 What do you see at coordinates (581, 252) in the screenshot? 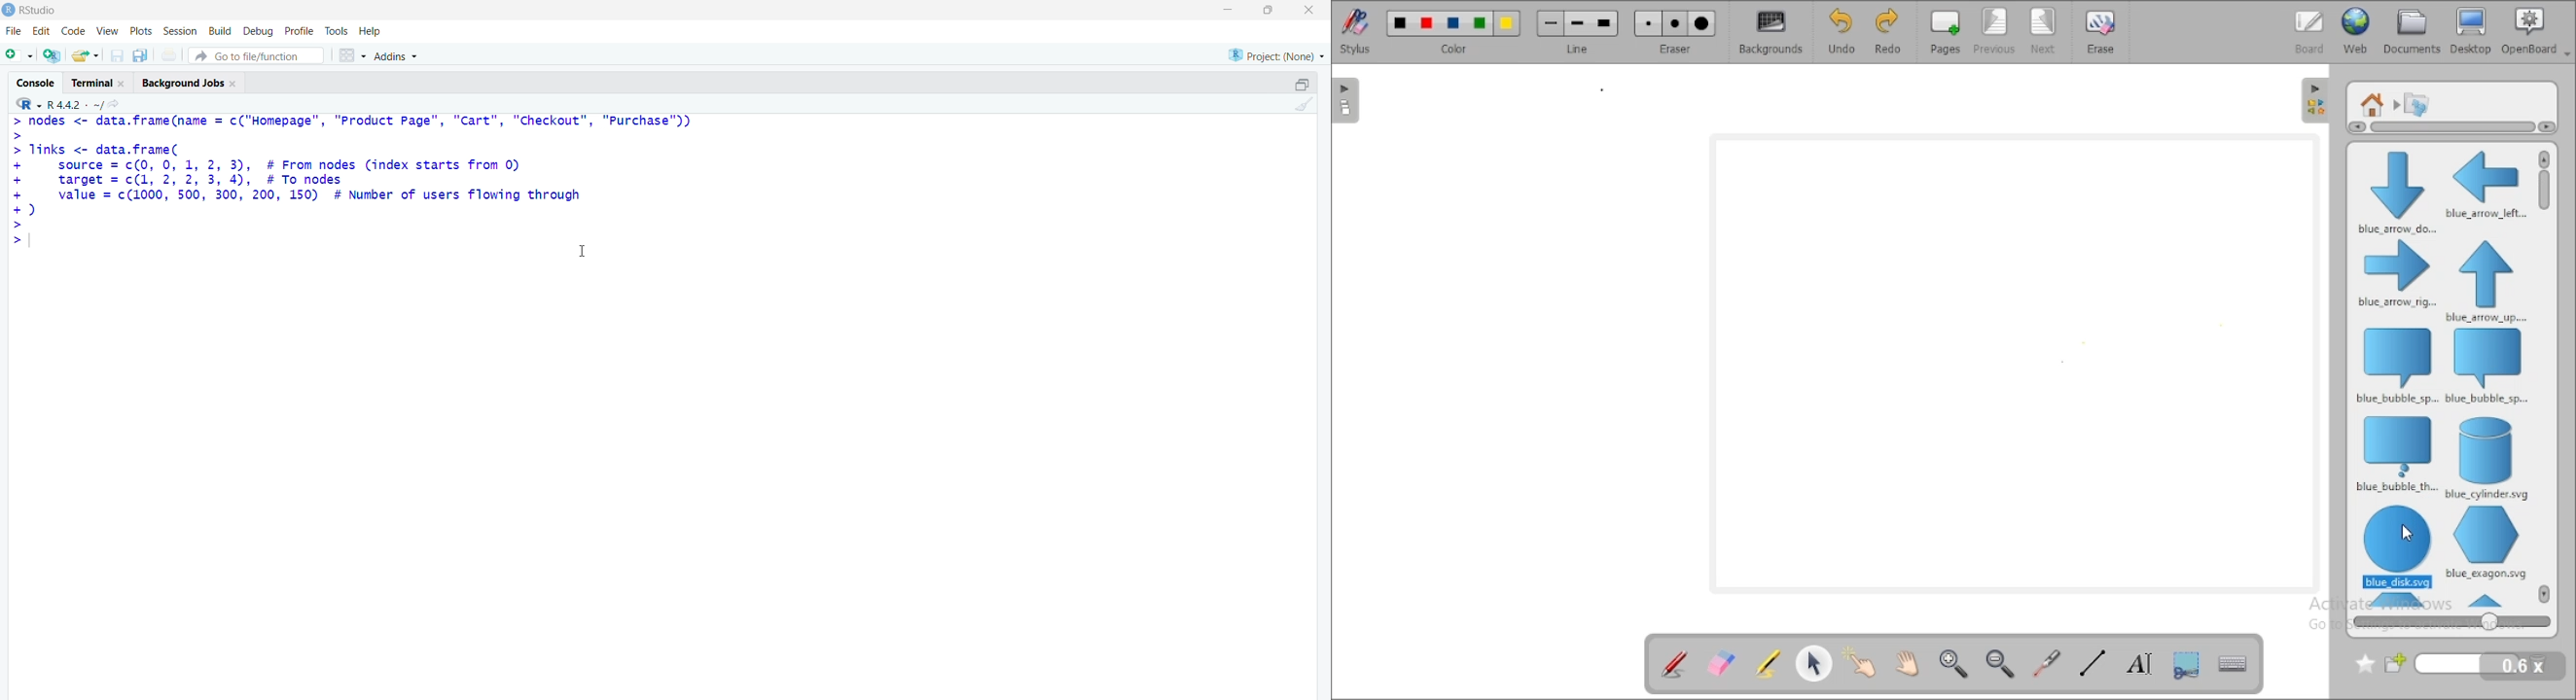
I see `cursor` at bounding box center [581, 252].